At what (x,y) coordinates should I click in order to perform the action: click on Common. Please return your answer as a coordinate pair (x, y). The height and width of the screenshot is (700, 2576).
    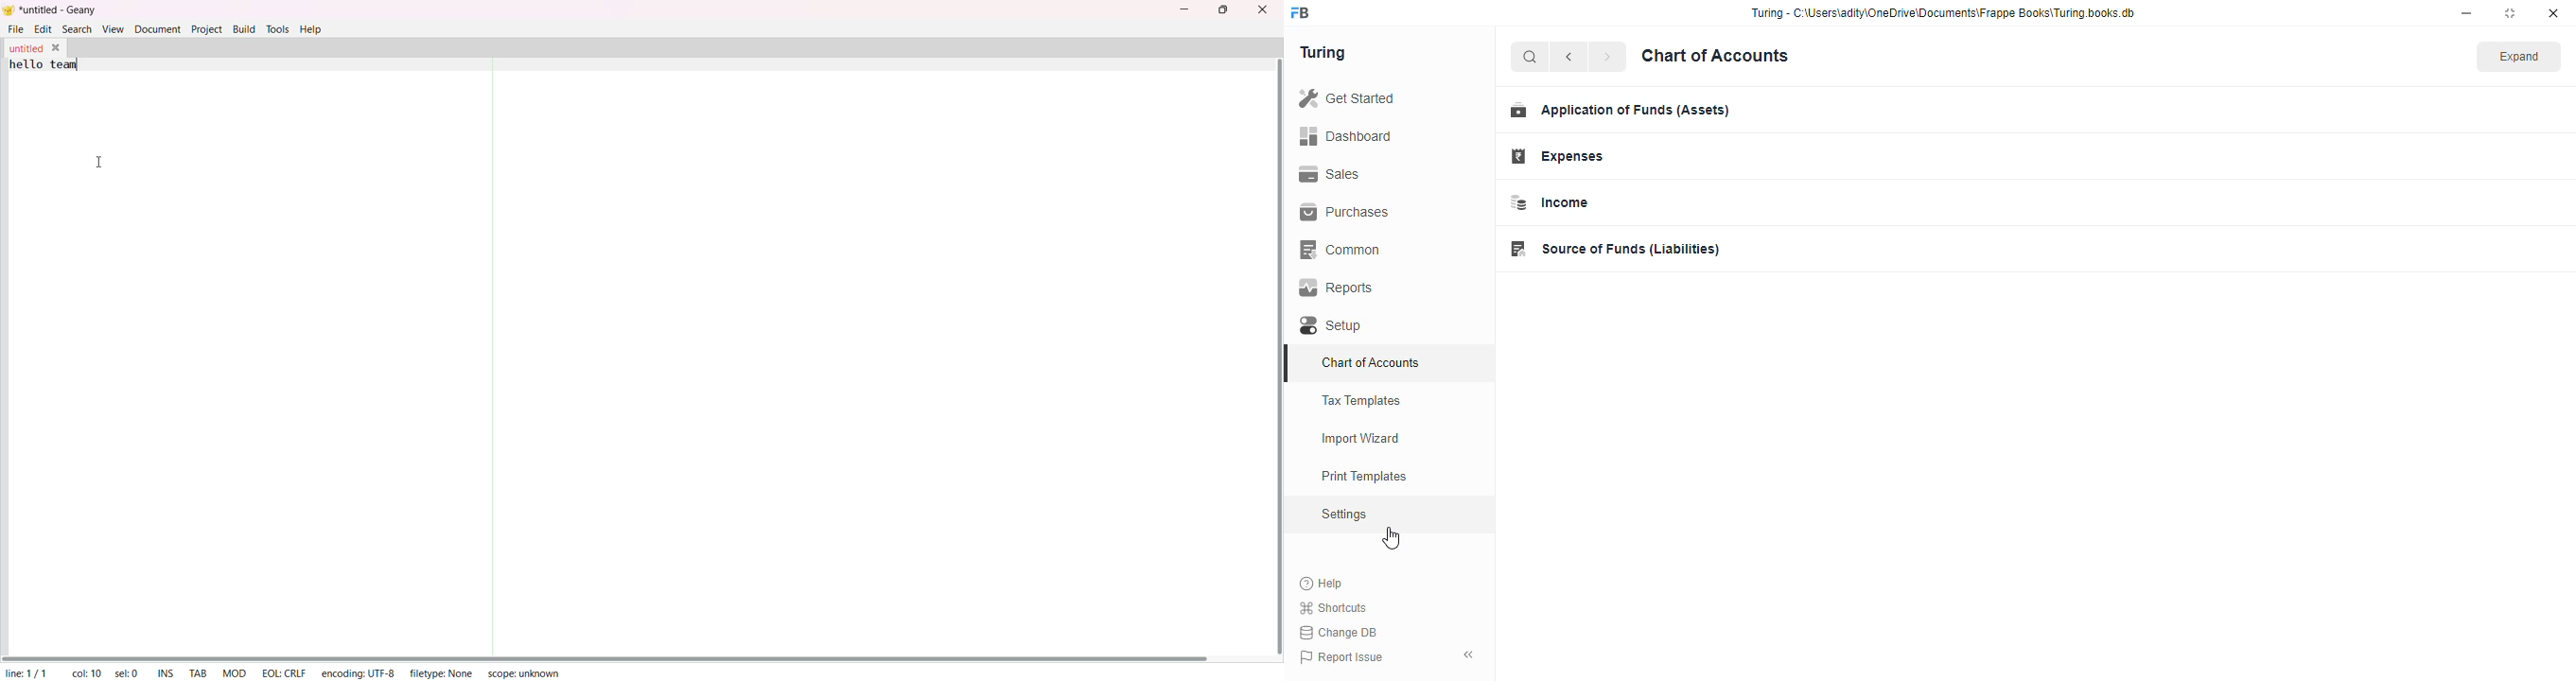
    Looking at the image, I should click on (1386, 248).